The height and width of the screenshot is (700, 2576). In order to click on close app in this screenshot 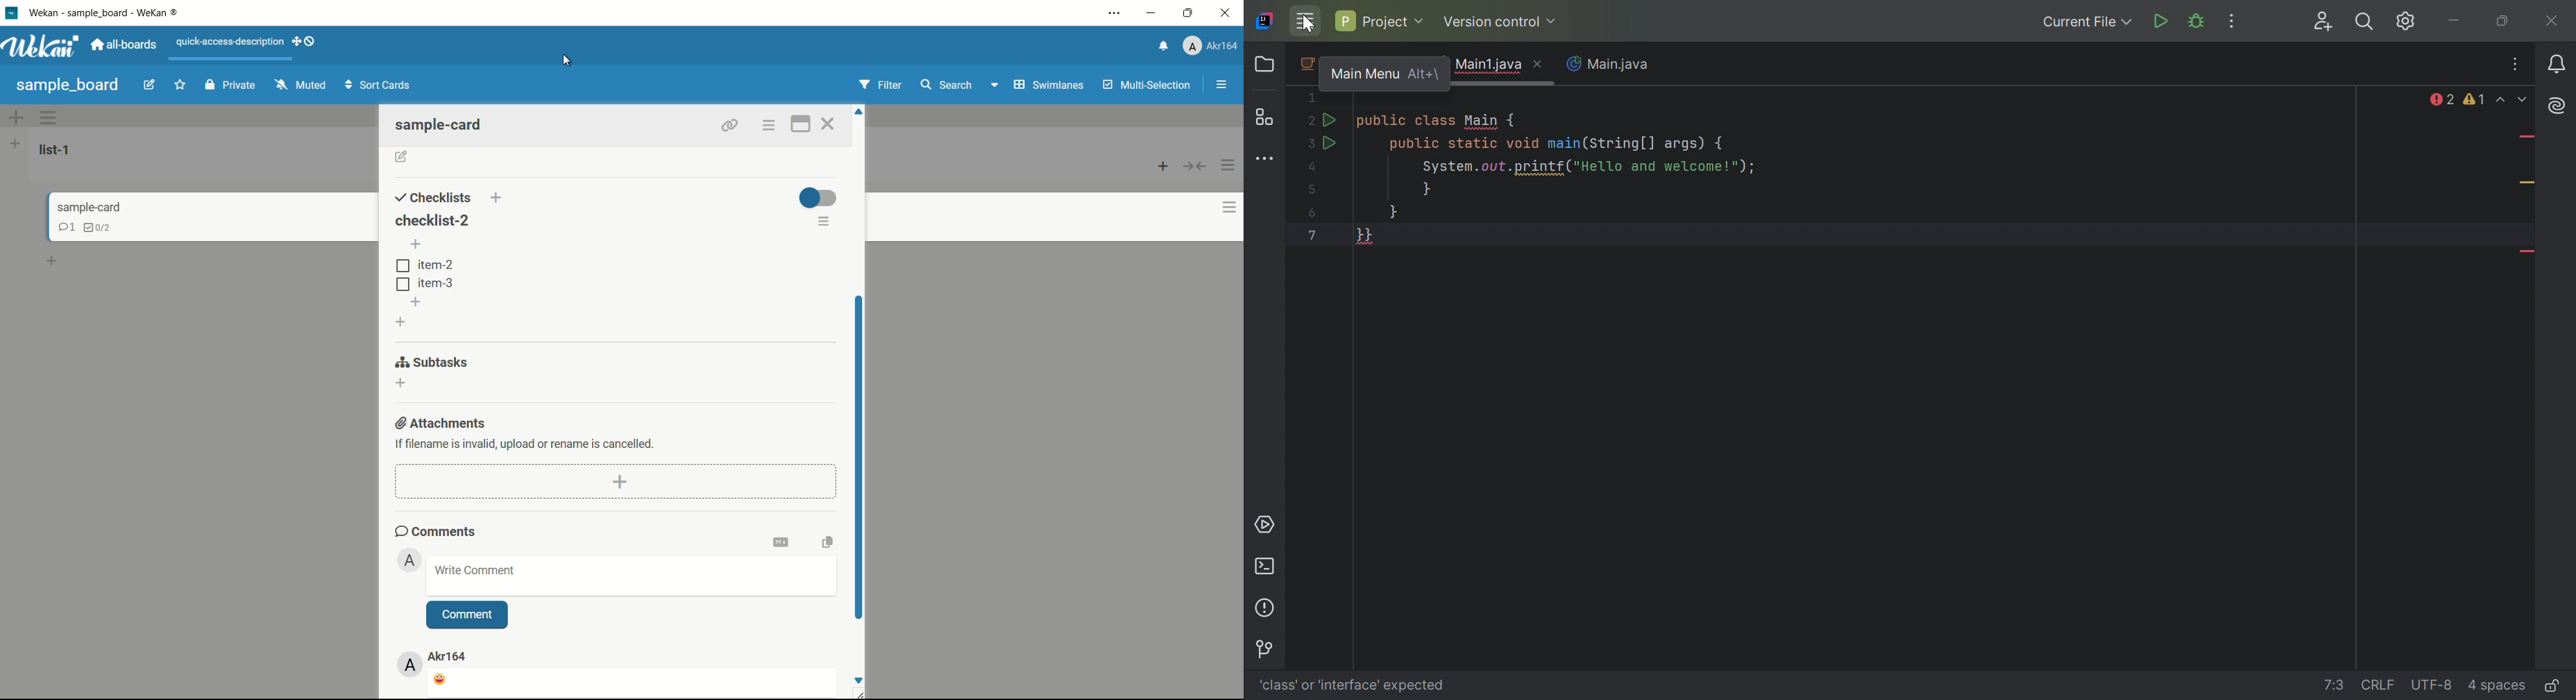, I will do `click(1227, 13)`.